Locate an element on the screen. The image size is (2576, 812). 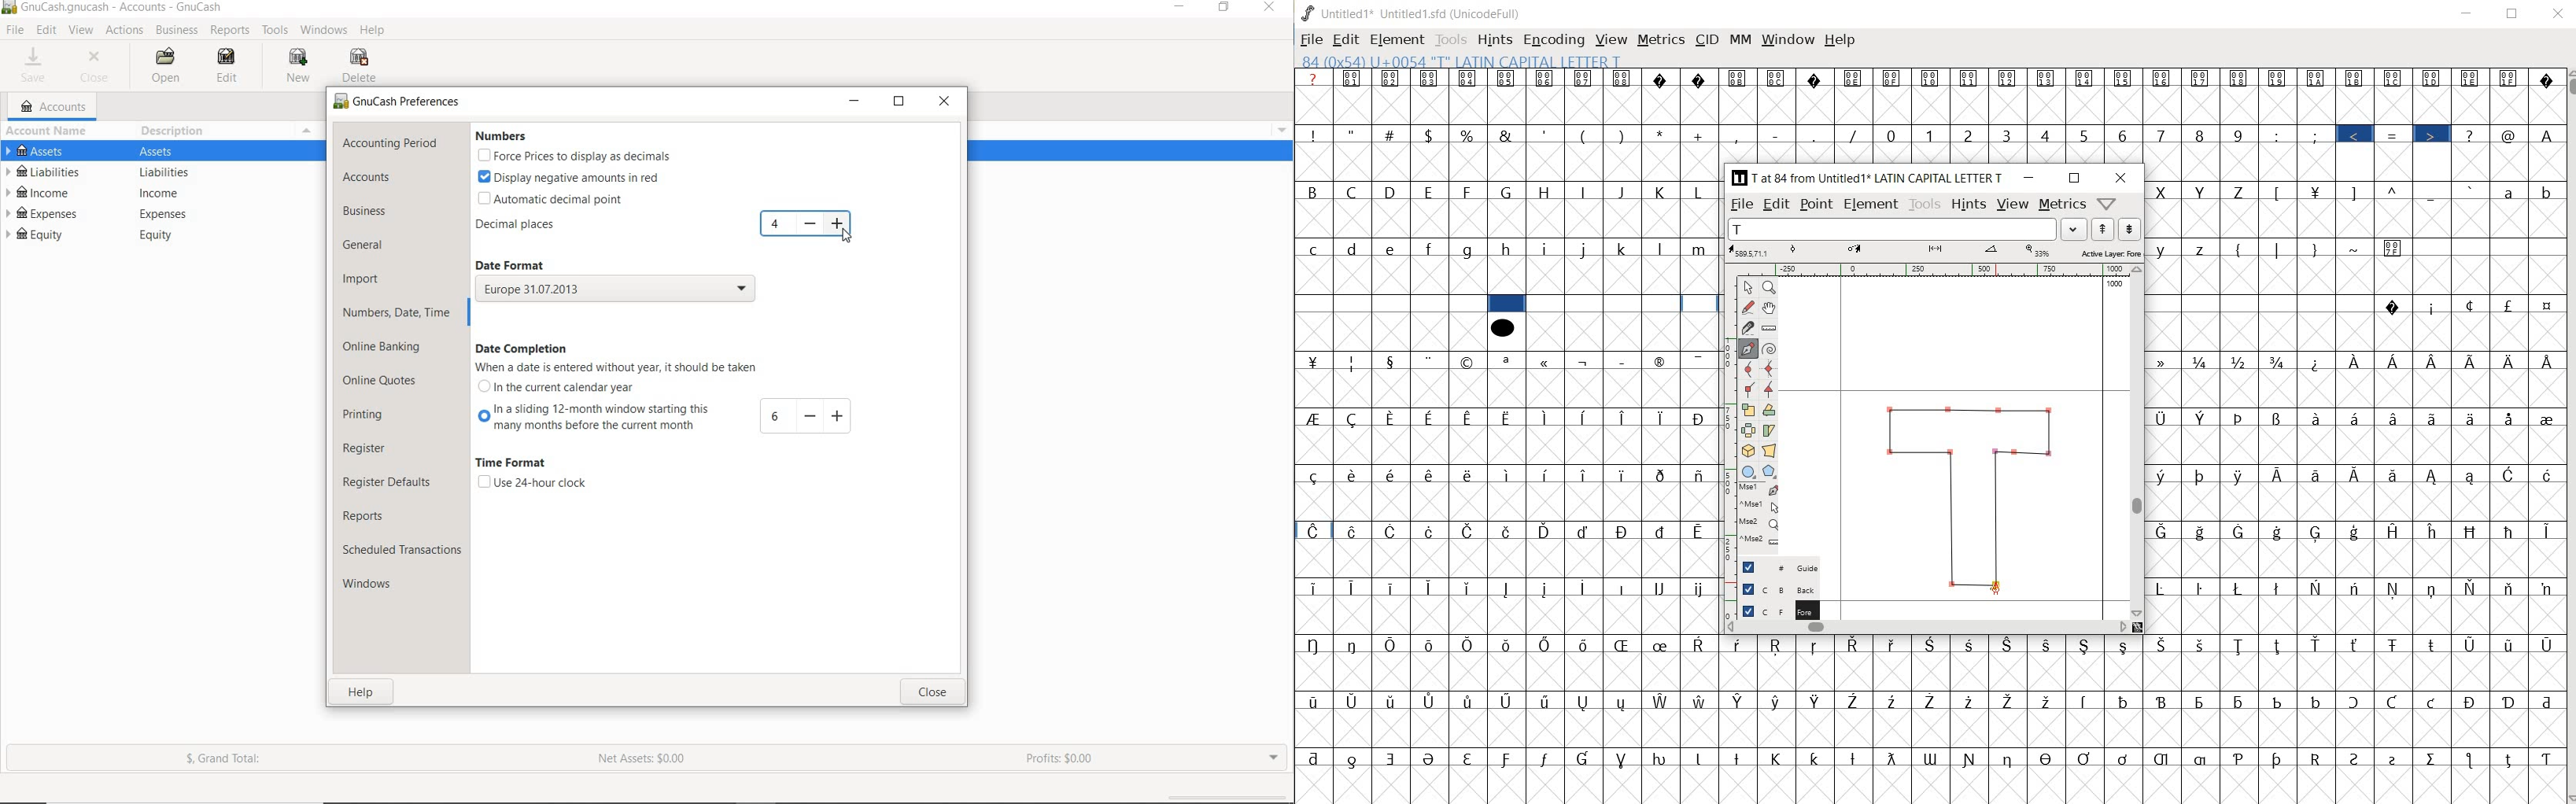
Symbol is located at coordinates (2356, 418).